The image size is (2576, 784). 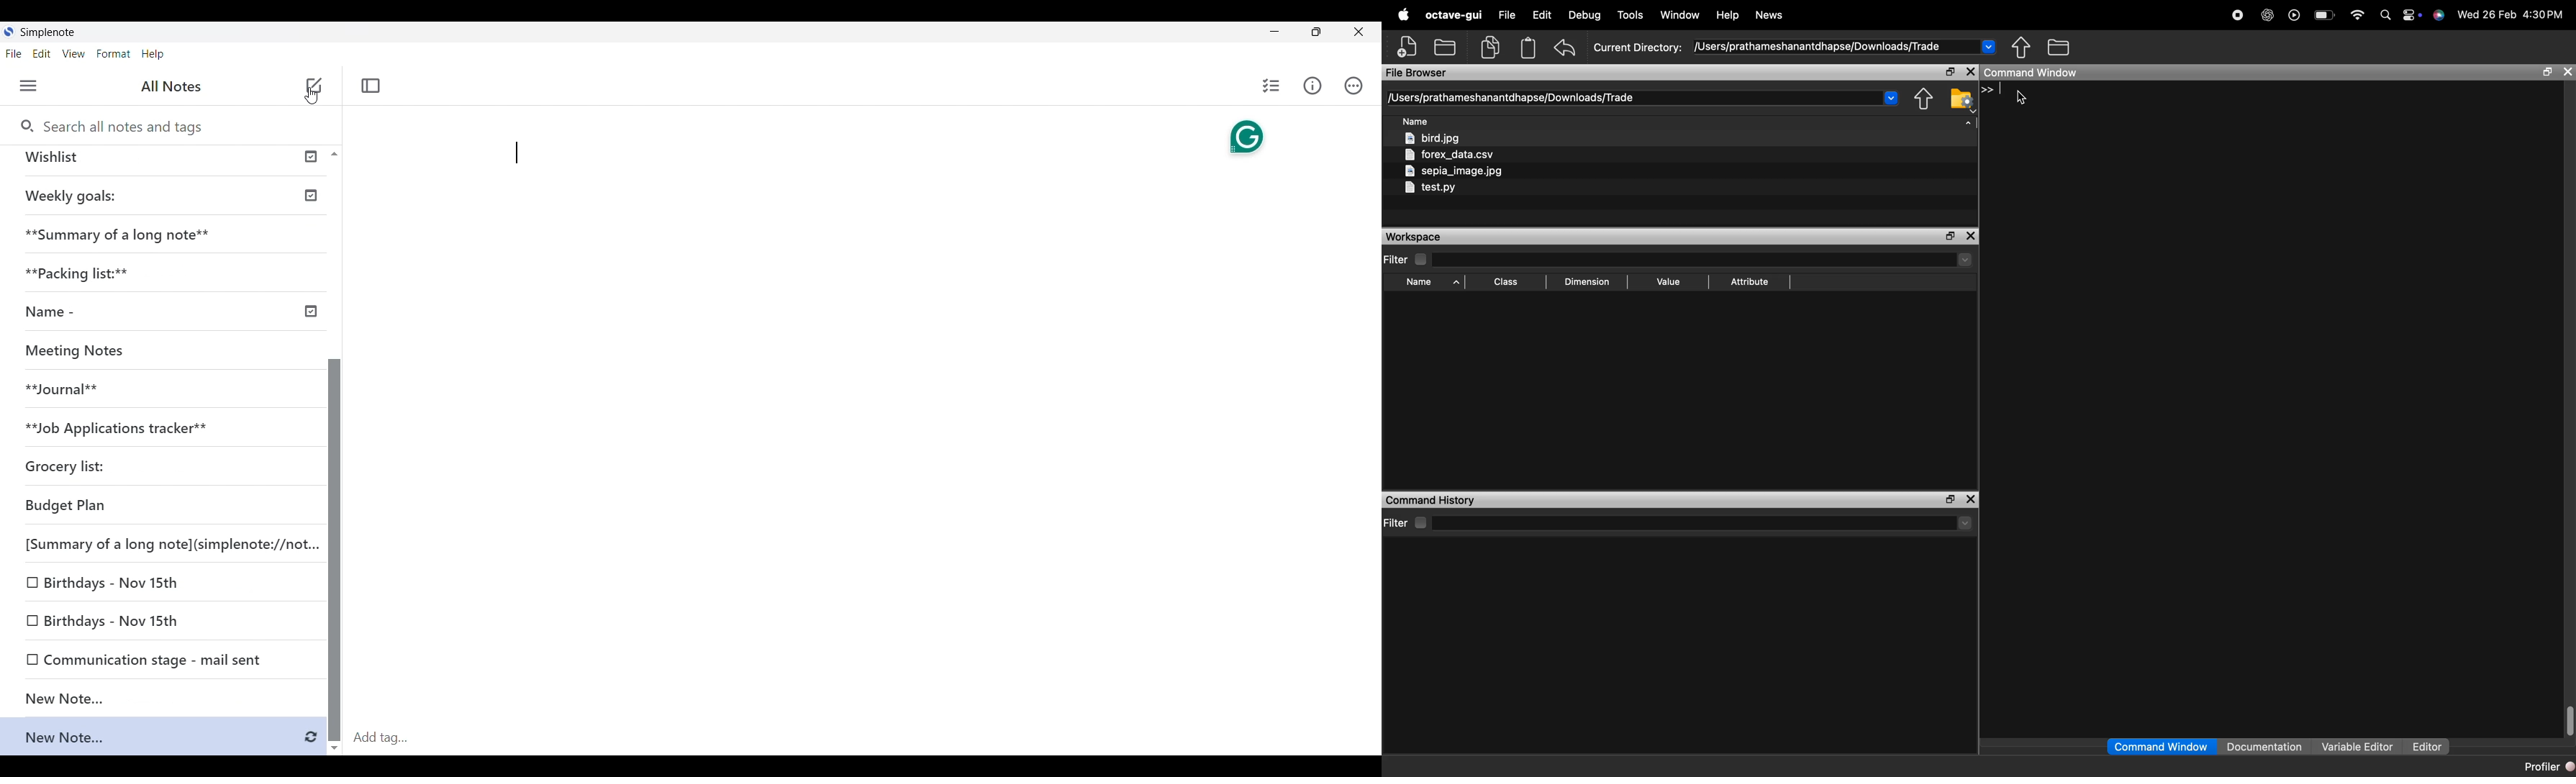 What do you see at coordinates (1924, 99) in the screenshot?
I see `share` at bounding box center [1924, 99].